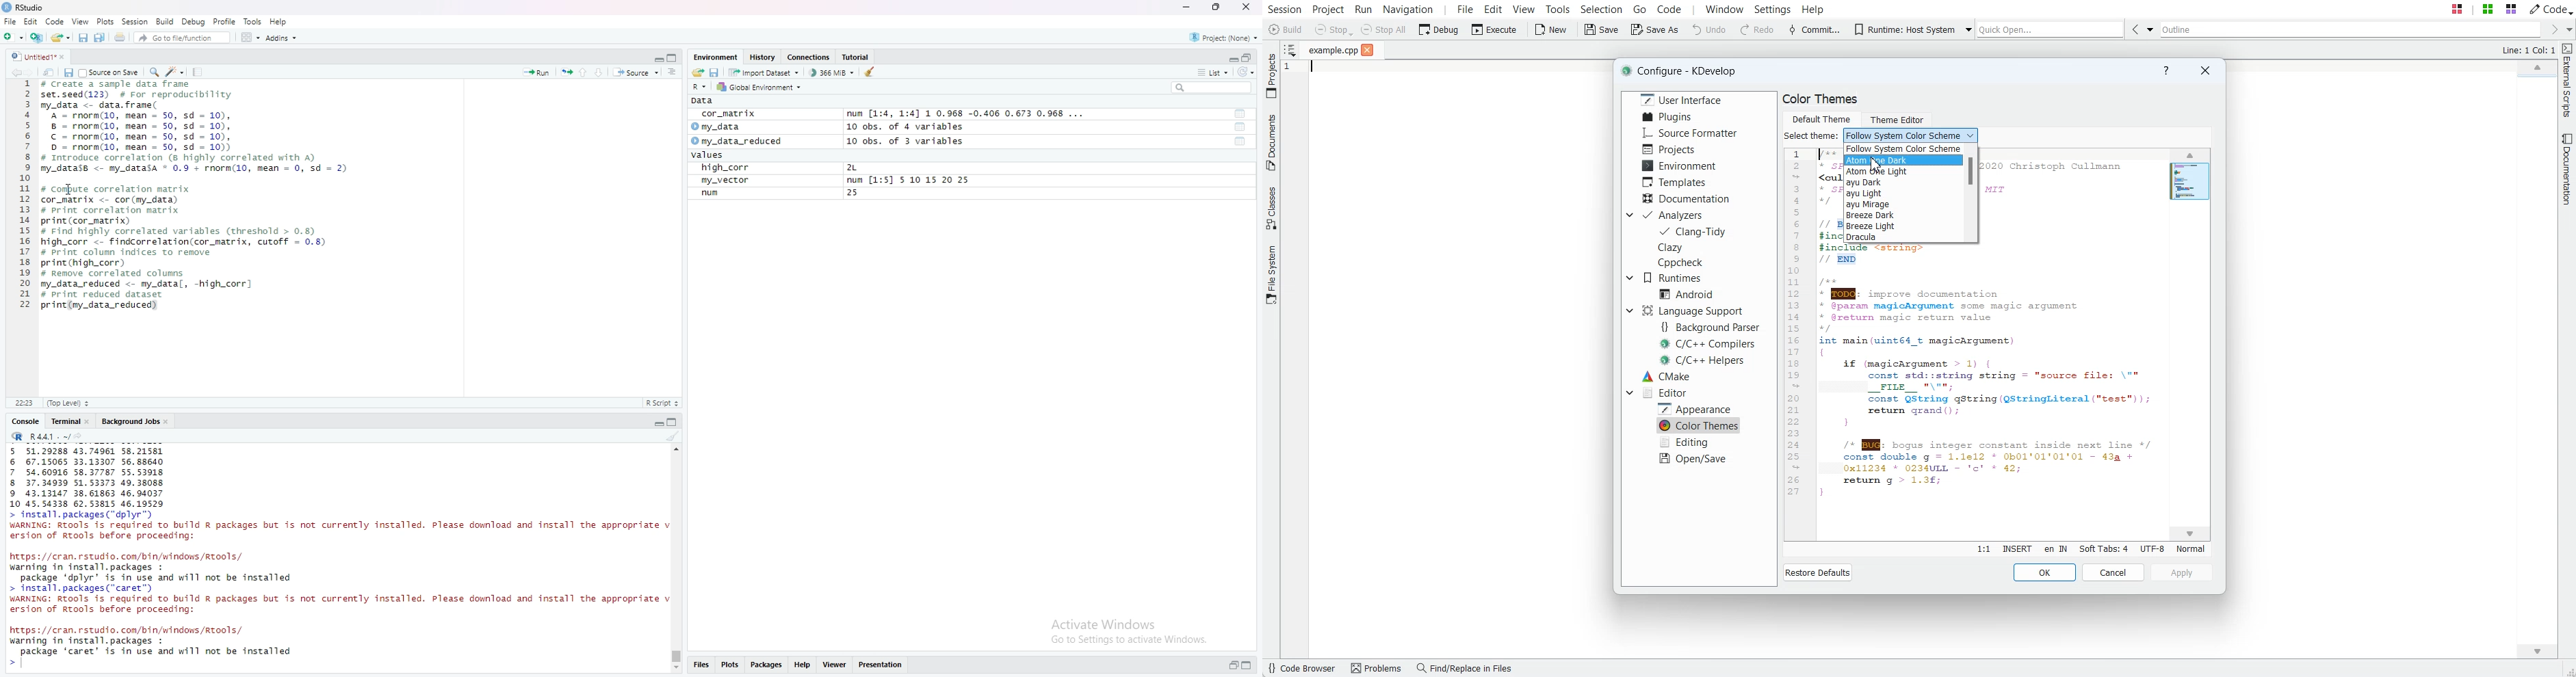 The image size is (2576, 700). What do you see at coordinates (106, 21) in the screenshot?
I see `Plots` at bounding box center [106, 21].